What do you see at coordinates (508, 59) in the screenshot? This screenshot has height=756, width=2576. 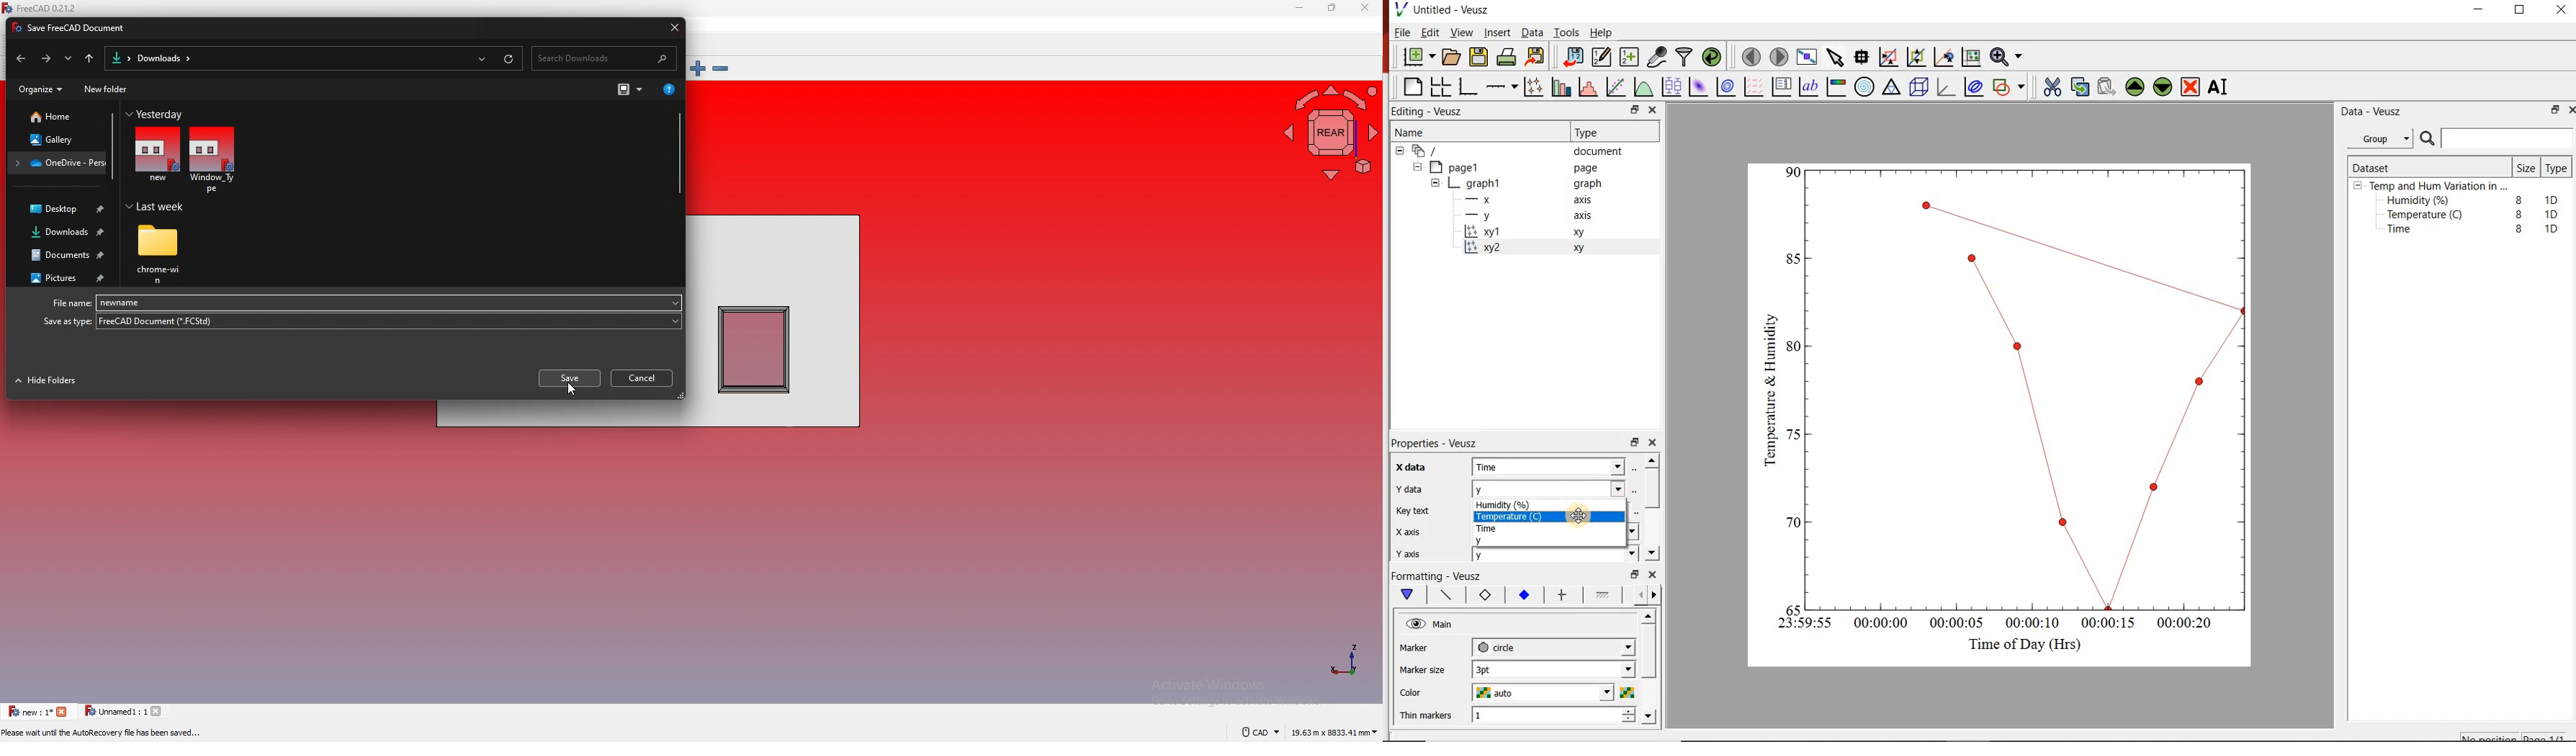 I see `refresh` at bounding box center [508, 59].